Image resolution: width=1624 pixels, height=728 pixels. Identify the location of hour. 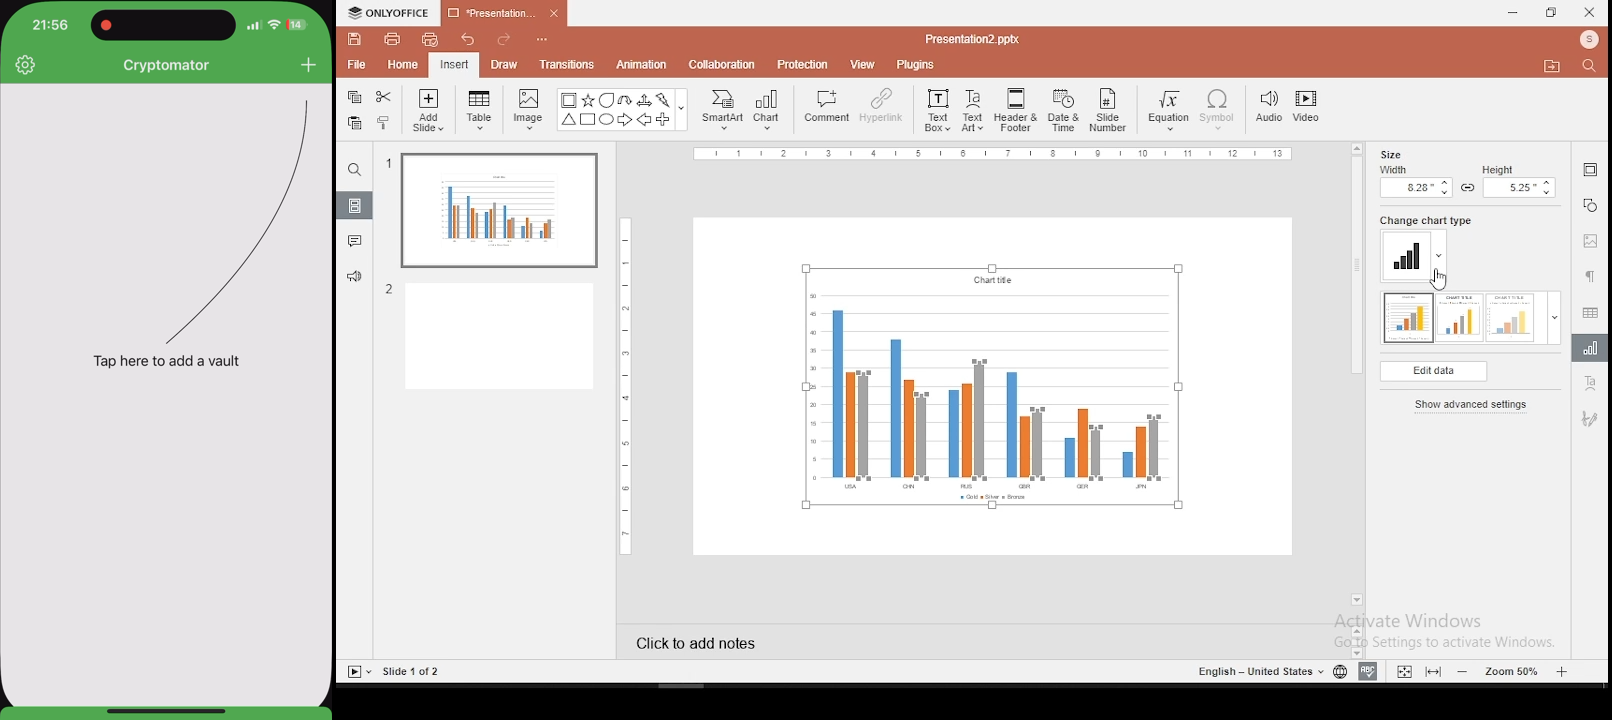
(51, 25).